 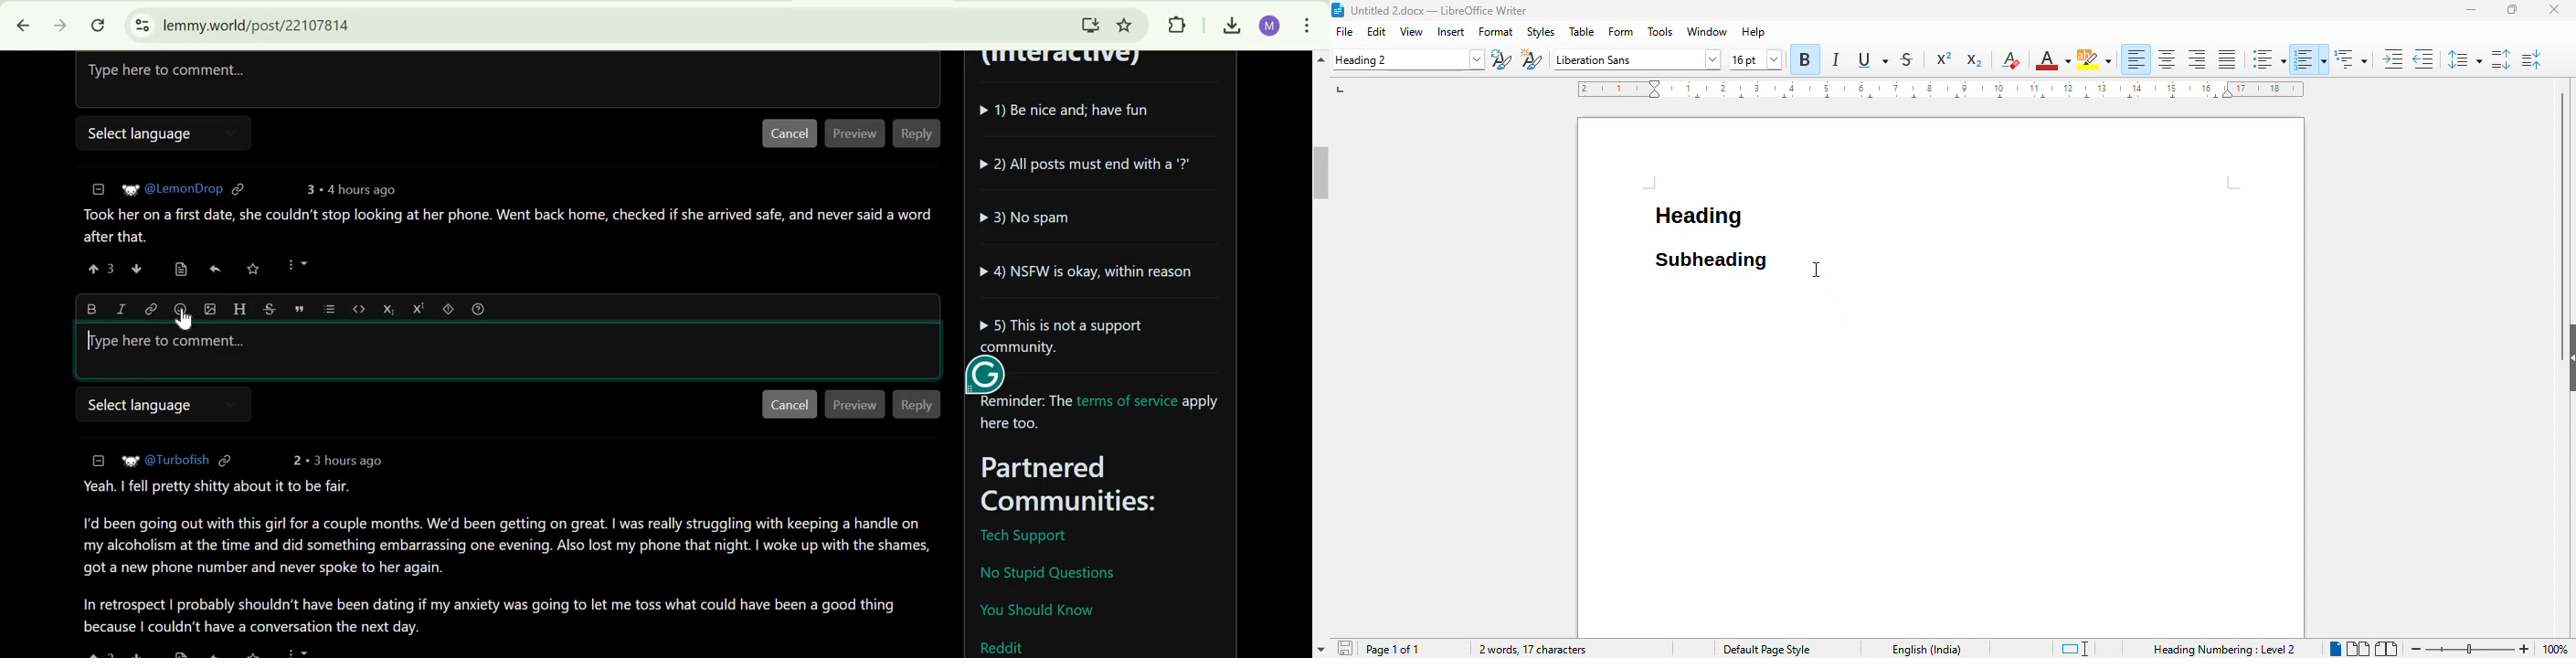 I want to click on text language, so click(x=1927, y=650).